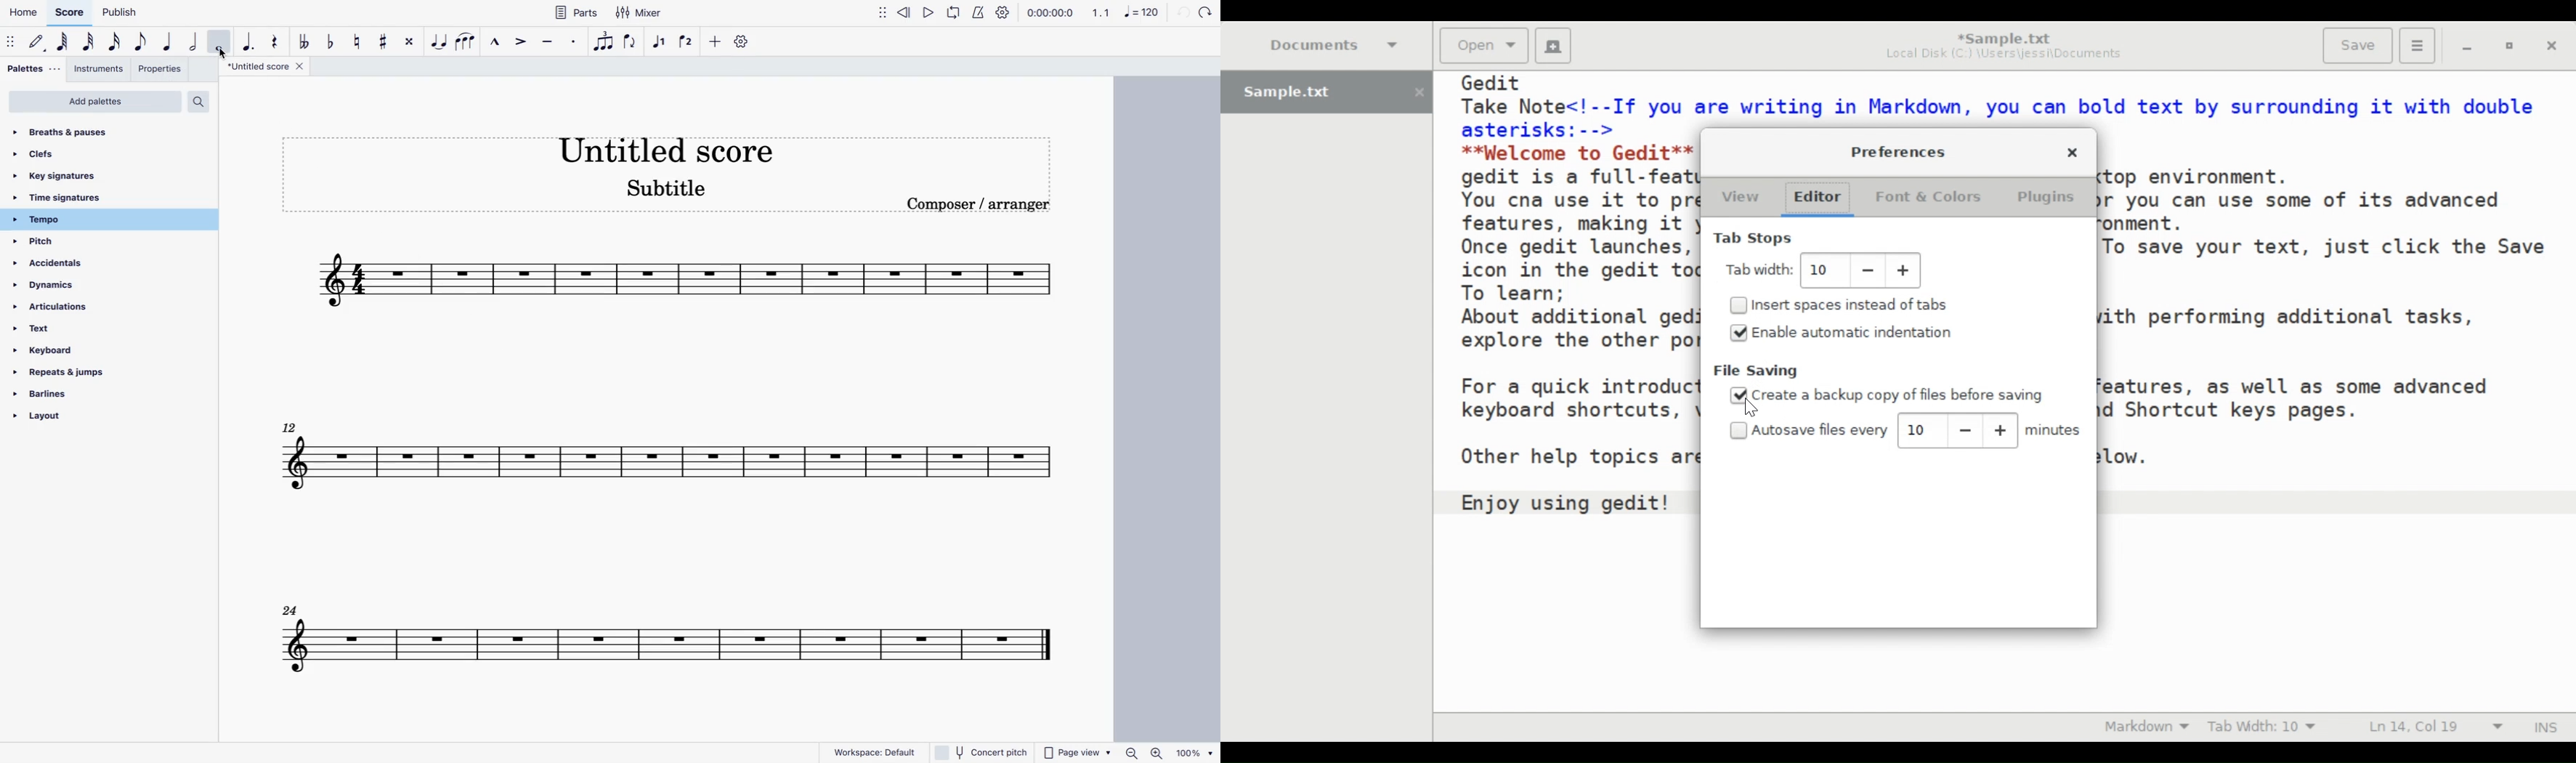 The width and height of the screenshot is (2576, 784). I want to click on palettes, so click(33, 70).